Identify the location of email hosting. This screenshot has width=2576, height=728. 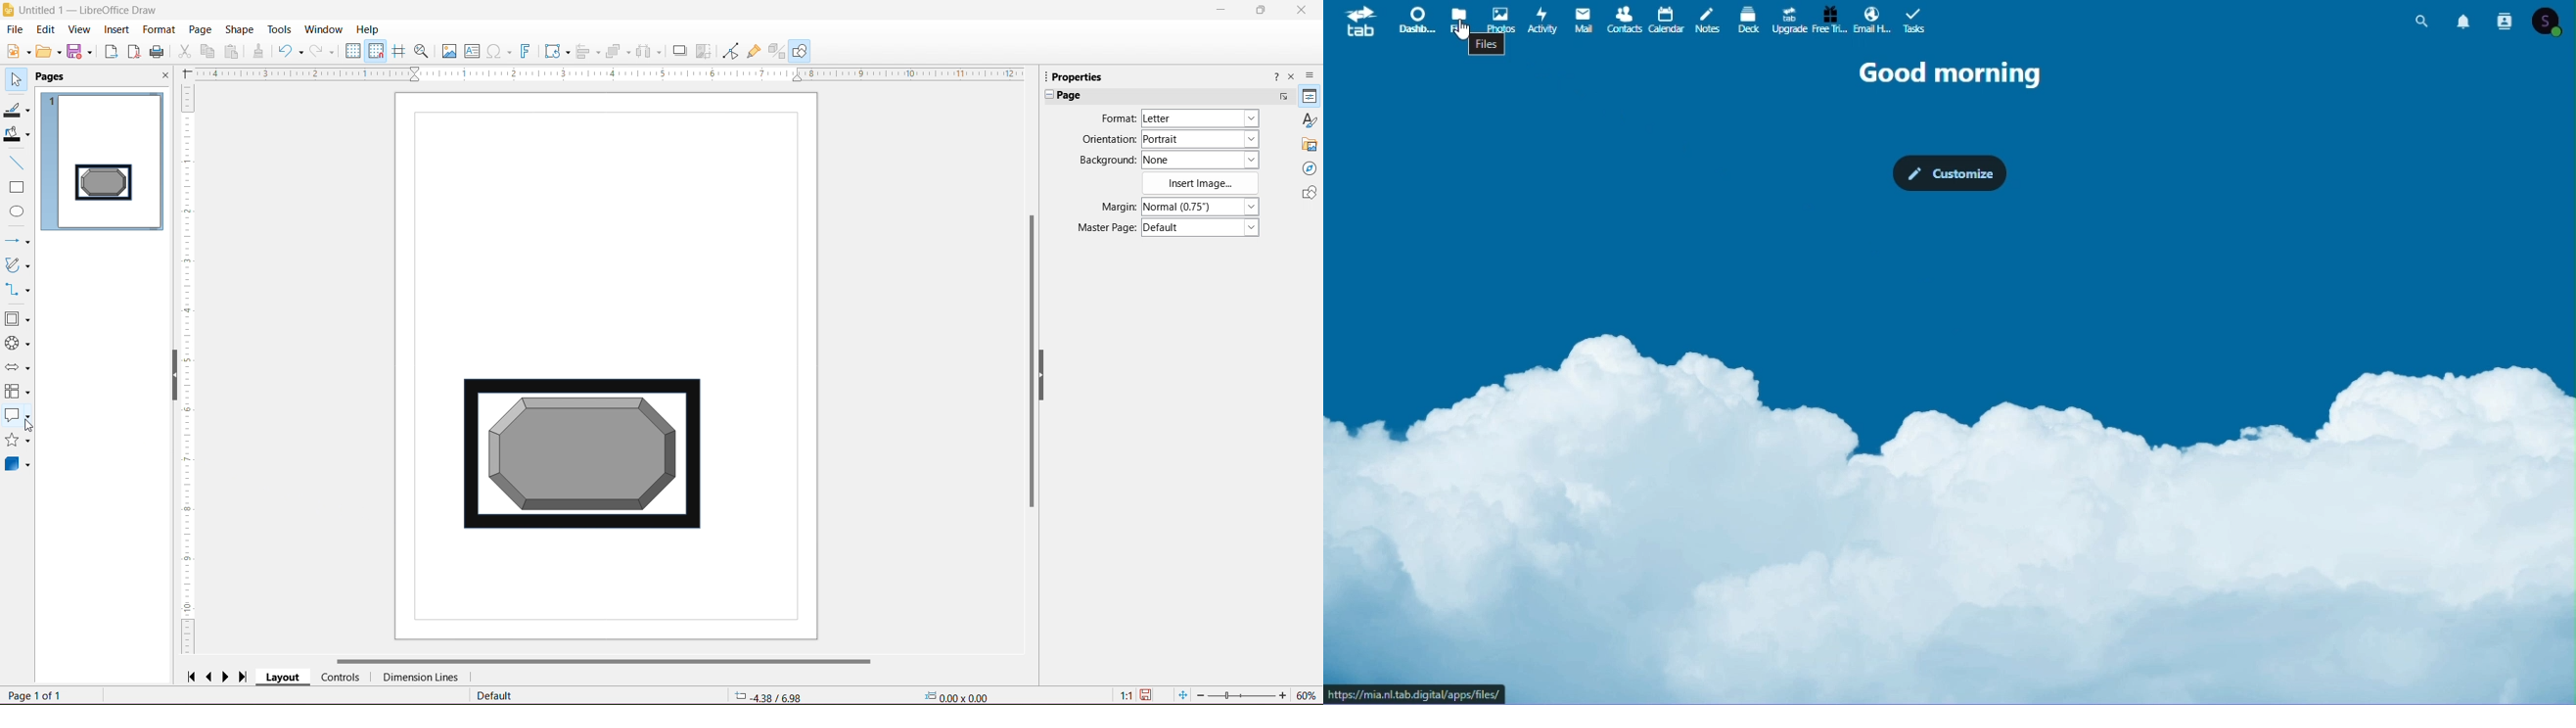
(1871, 21).